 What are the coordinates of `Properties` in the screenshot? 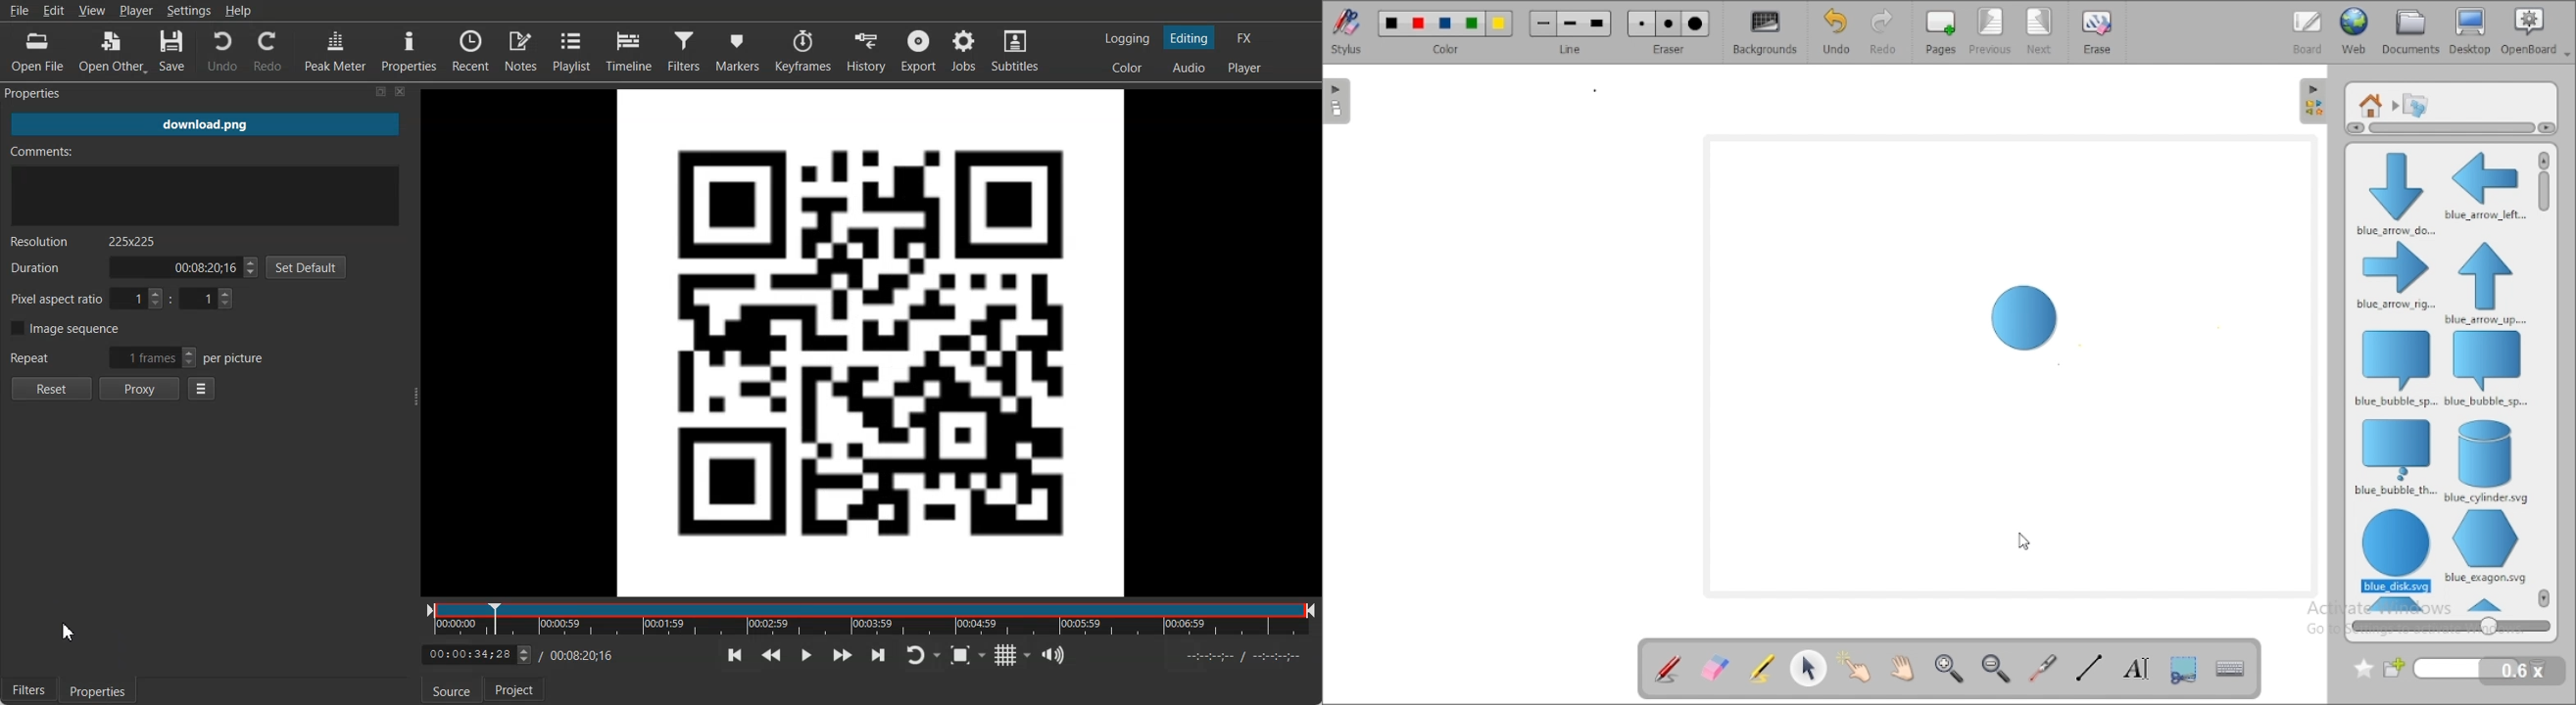 It's located at (408, 51).